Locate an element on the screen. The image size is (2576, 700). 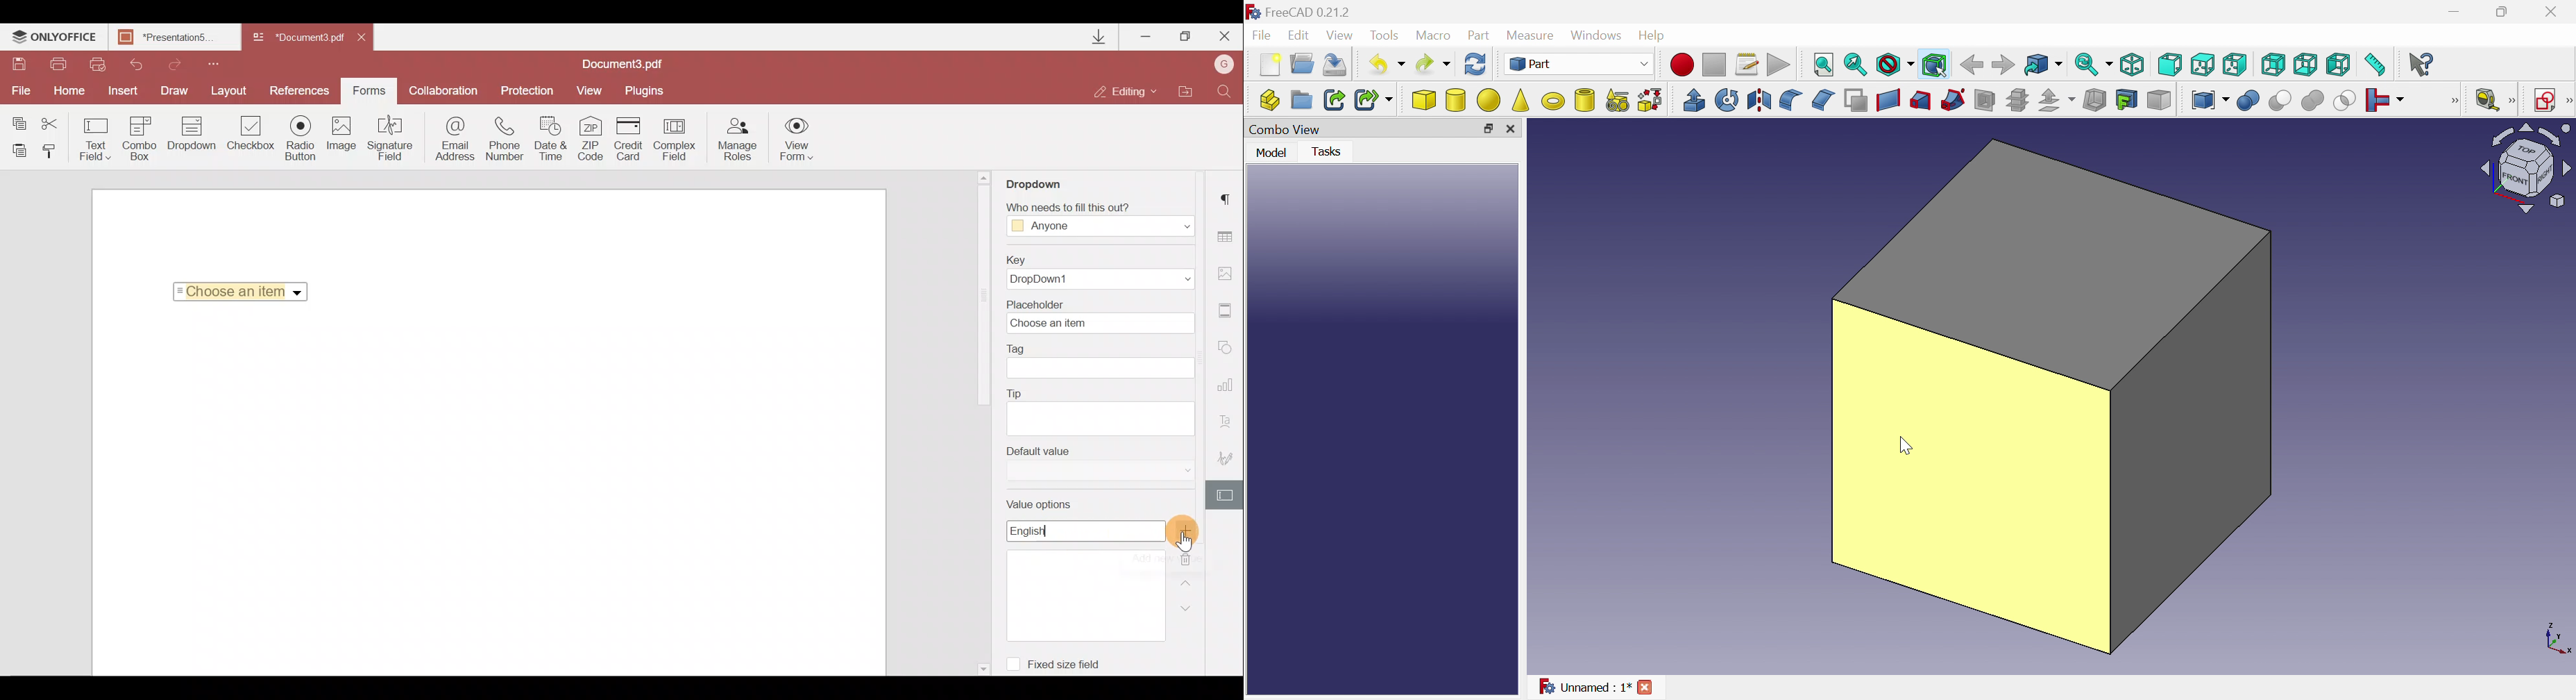
Table settings is located at coordinates (1227, 237).